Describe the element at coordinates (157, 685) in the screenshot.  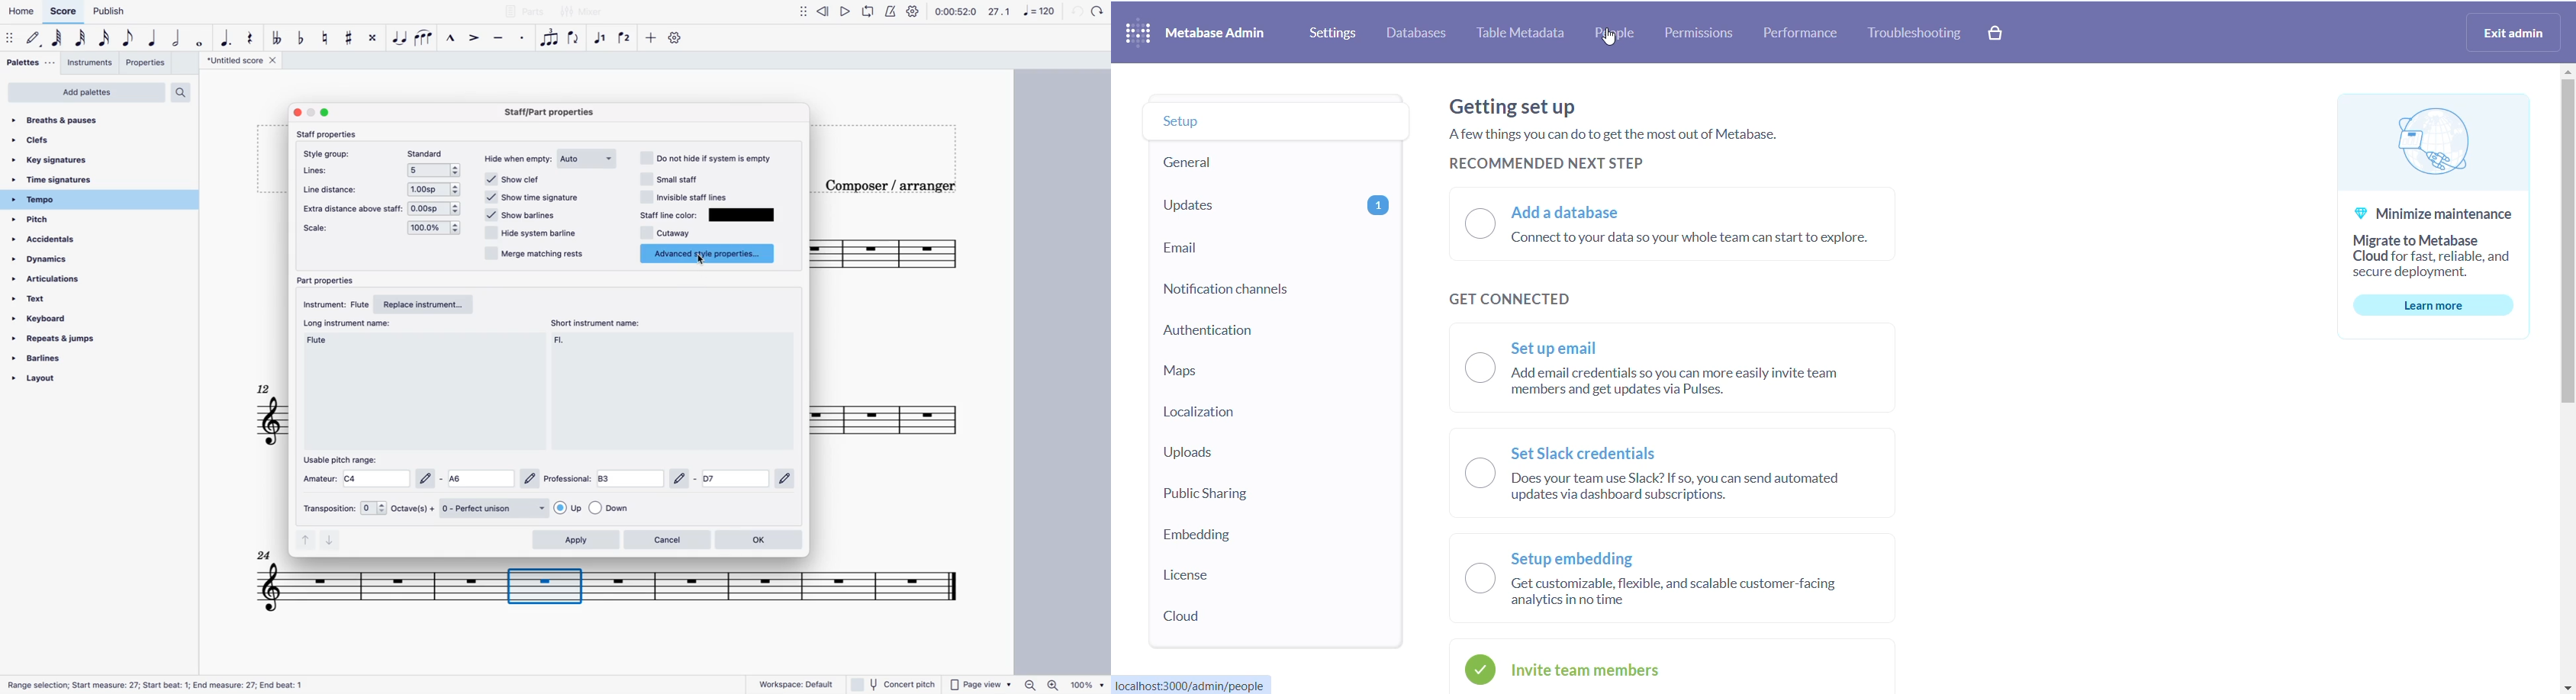
I see `Range selection; Start measure: 27; Start beat: 1; End measure: 27; End beat: 1` at that location.